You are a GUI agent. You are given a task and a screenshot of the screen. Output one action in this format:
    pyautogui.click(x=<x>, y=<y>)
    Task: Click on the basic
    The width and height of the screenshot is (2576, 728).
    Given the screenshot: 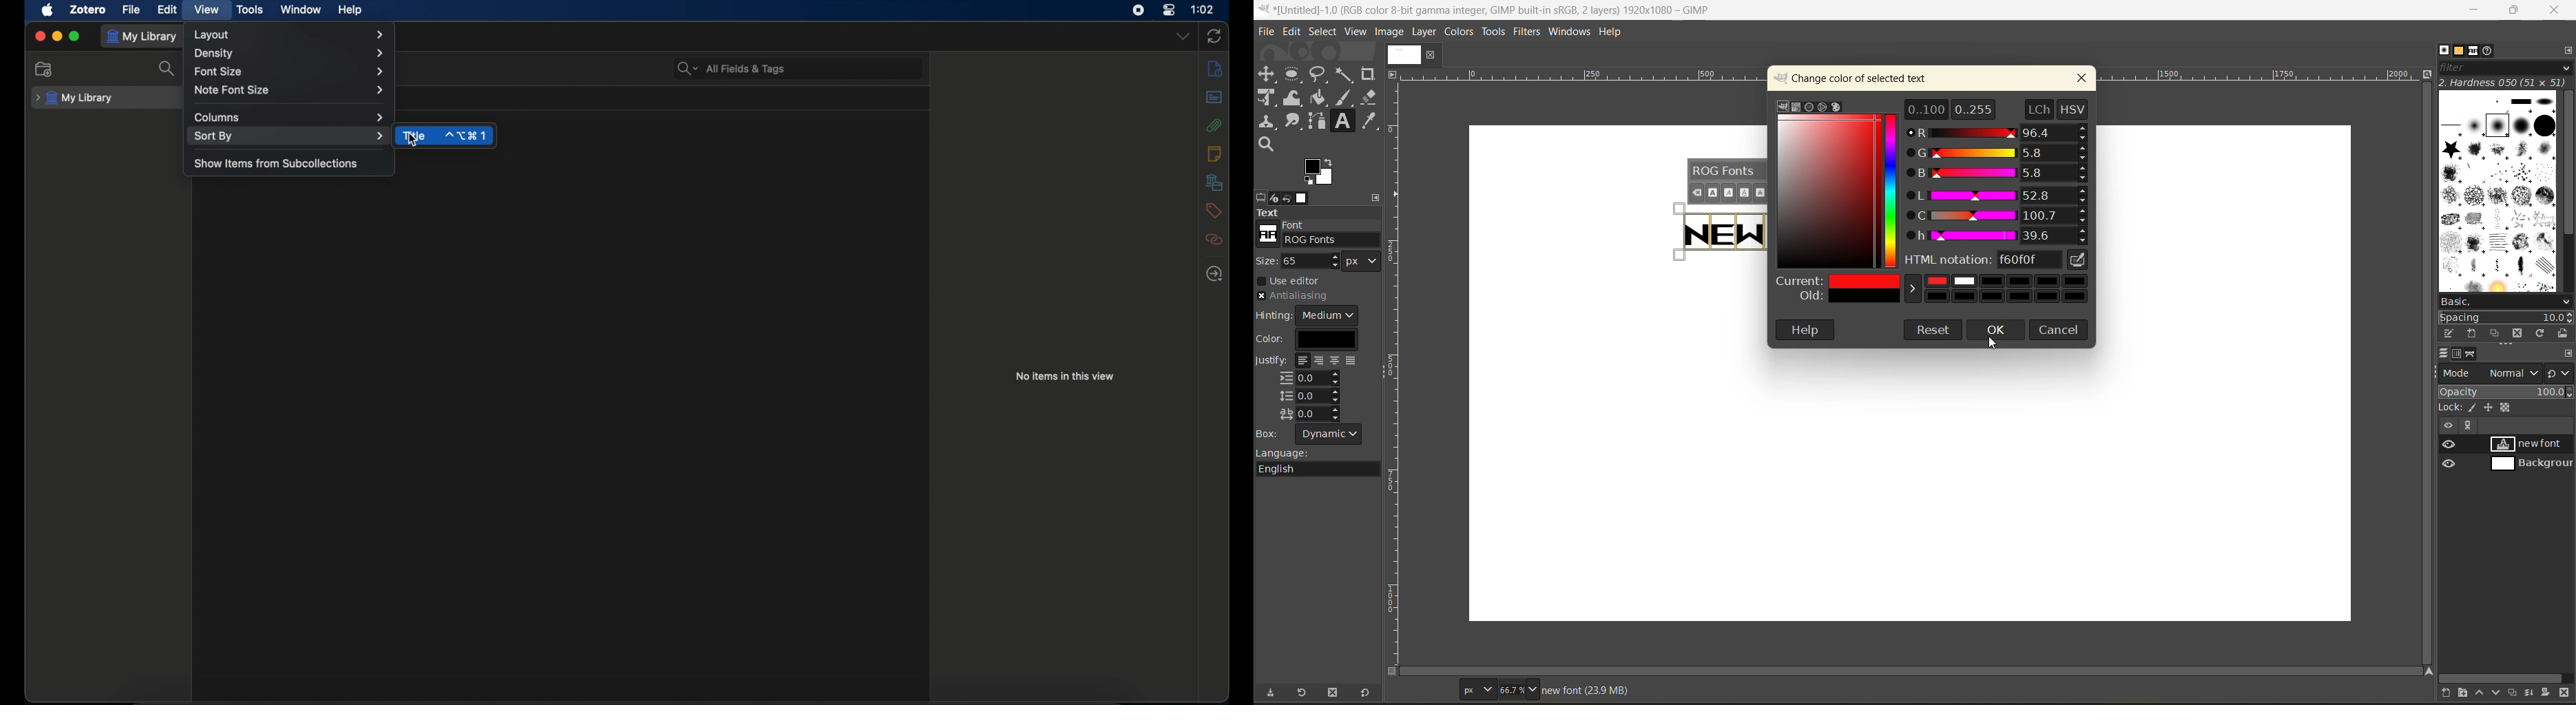 What is the action you would take?
    pyautogui.click(x=2506, y=303)
    